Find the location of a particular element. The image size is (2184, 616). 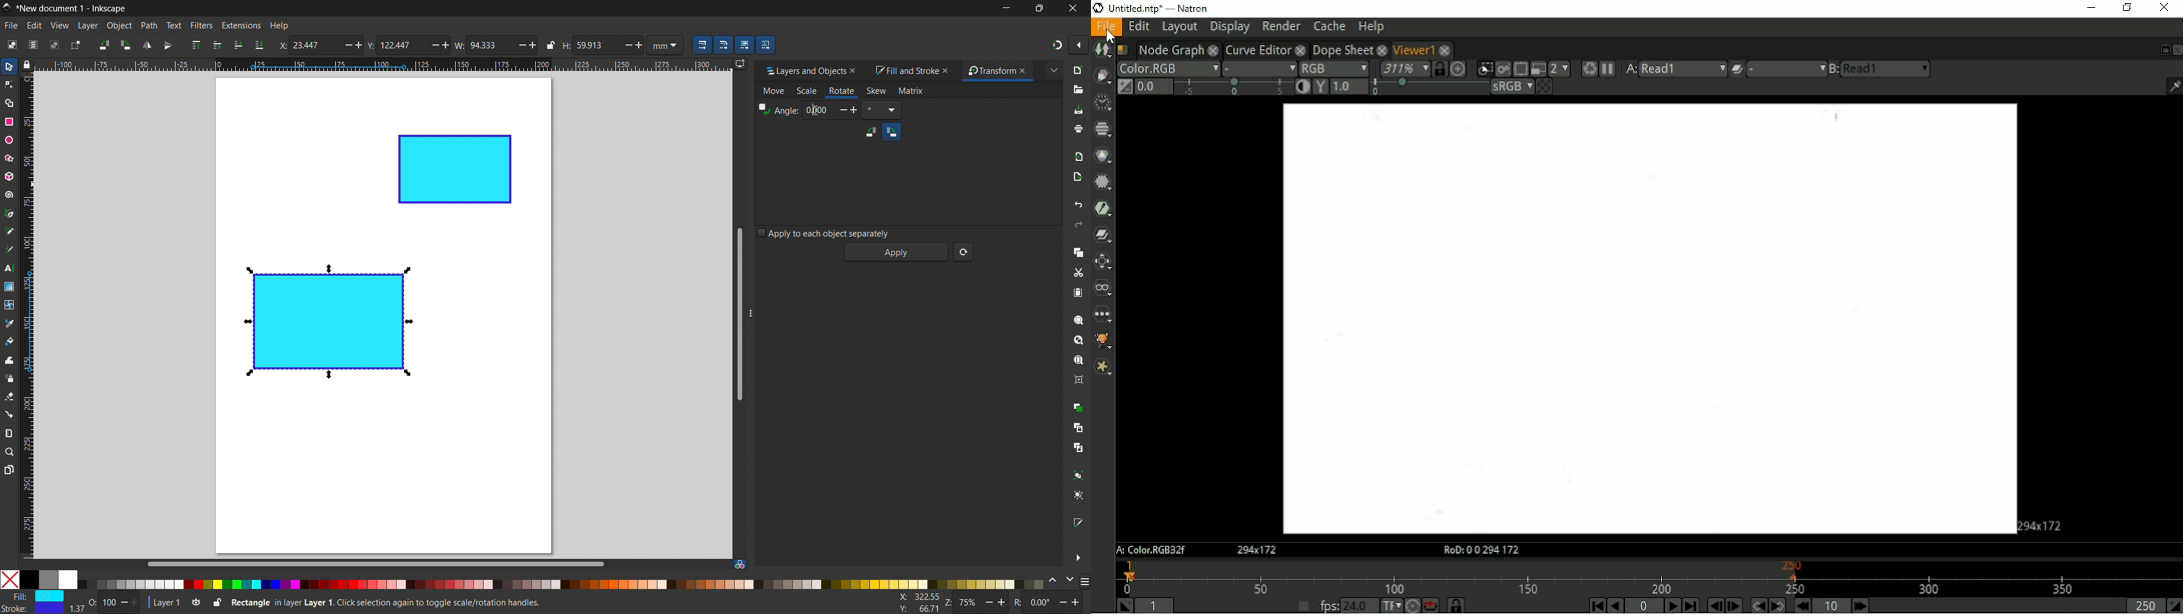

extended menu is located at coordinates (1054, 70).